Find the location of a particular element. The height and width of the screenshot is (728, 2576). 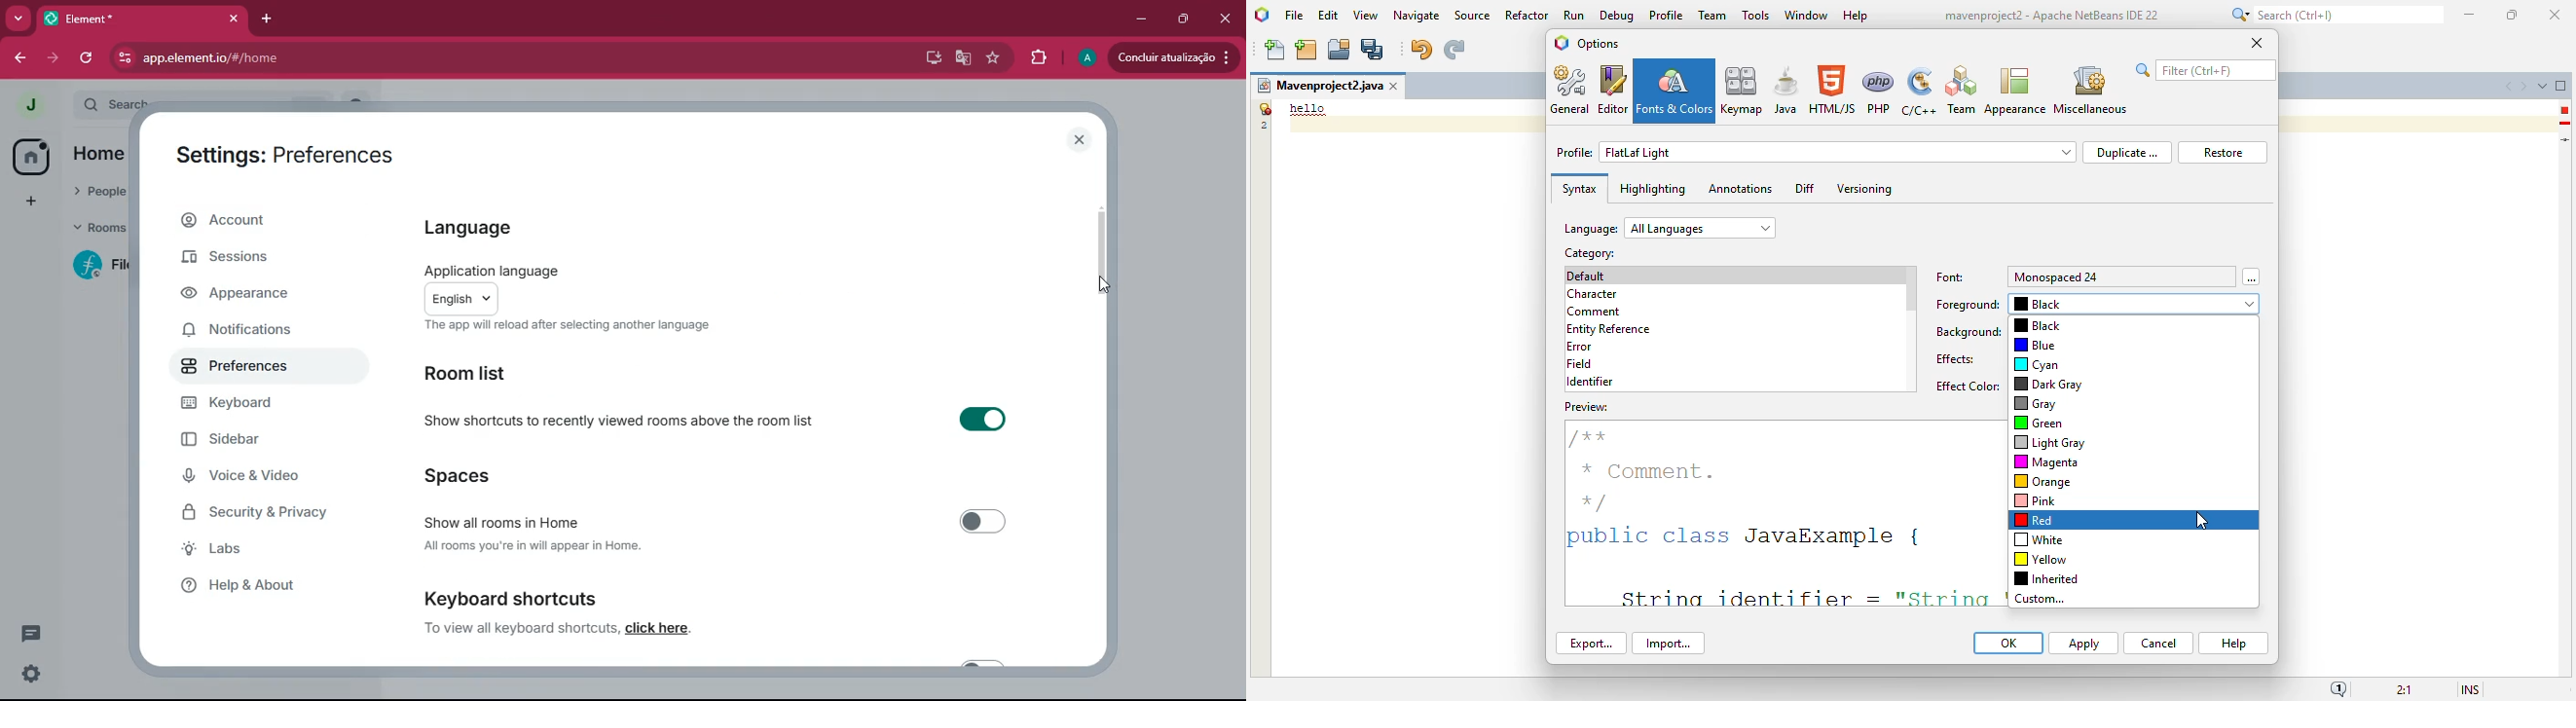

show opened documents list is located at coordinates (2542, 86).